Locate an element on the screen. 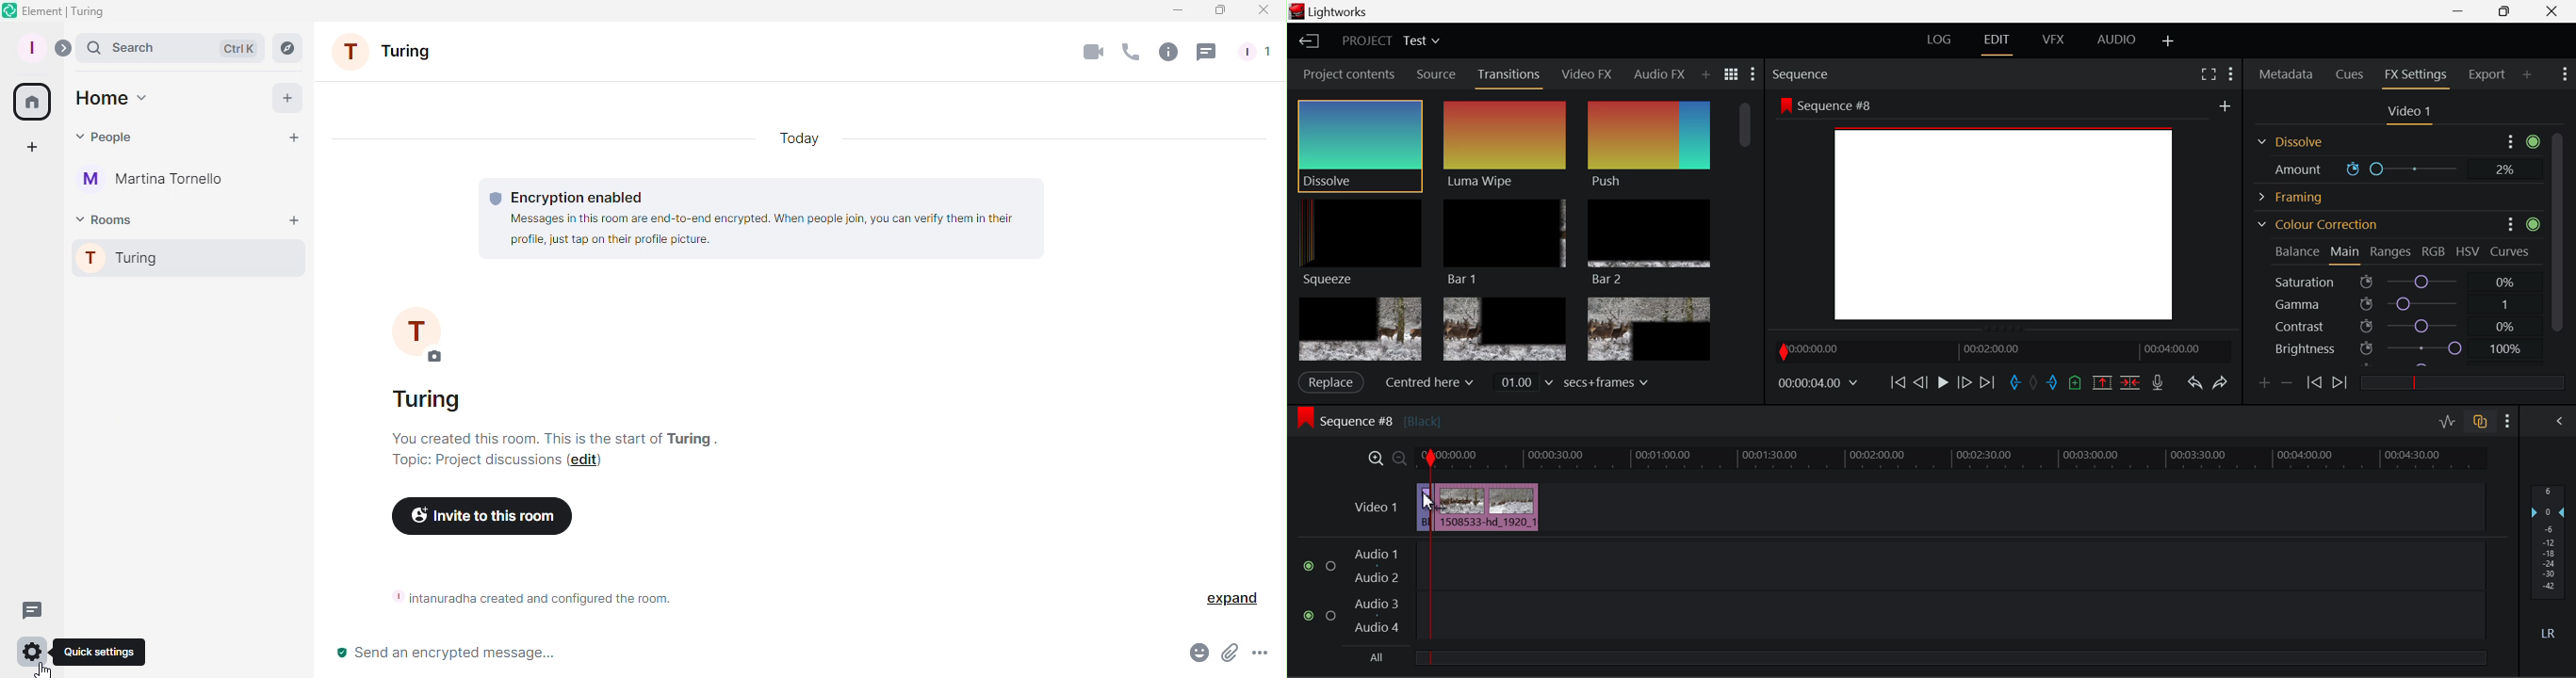  Slider is located at coordinates (1744, 130).